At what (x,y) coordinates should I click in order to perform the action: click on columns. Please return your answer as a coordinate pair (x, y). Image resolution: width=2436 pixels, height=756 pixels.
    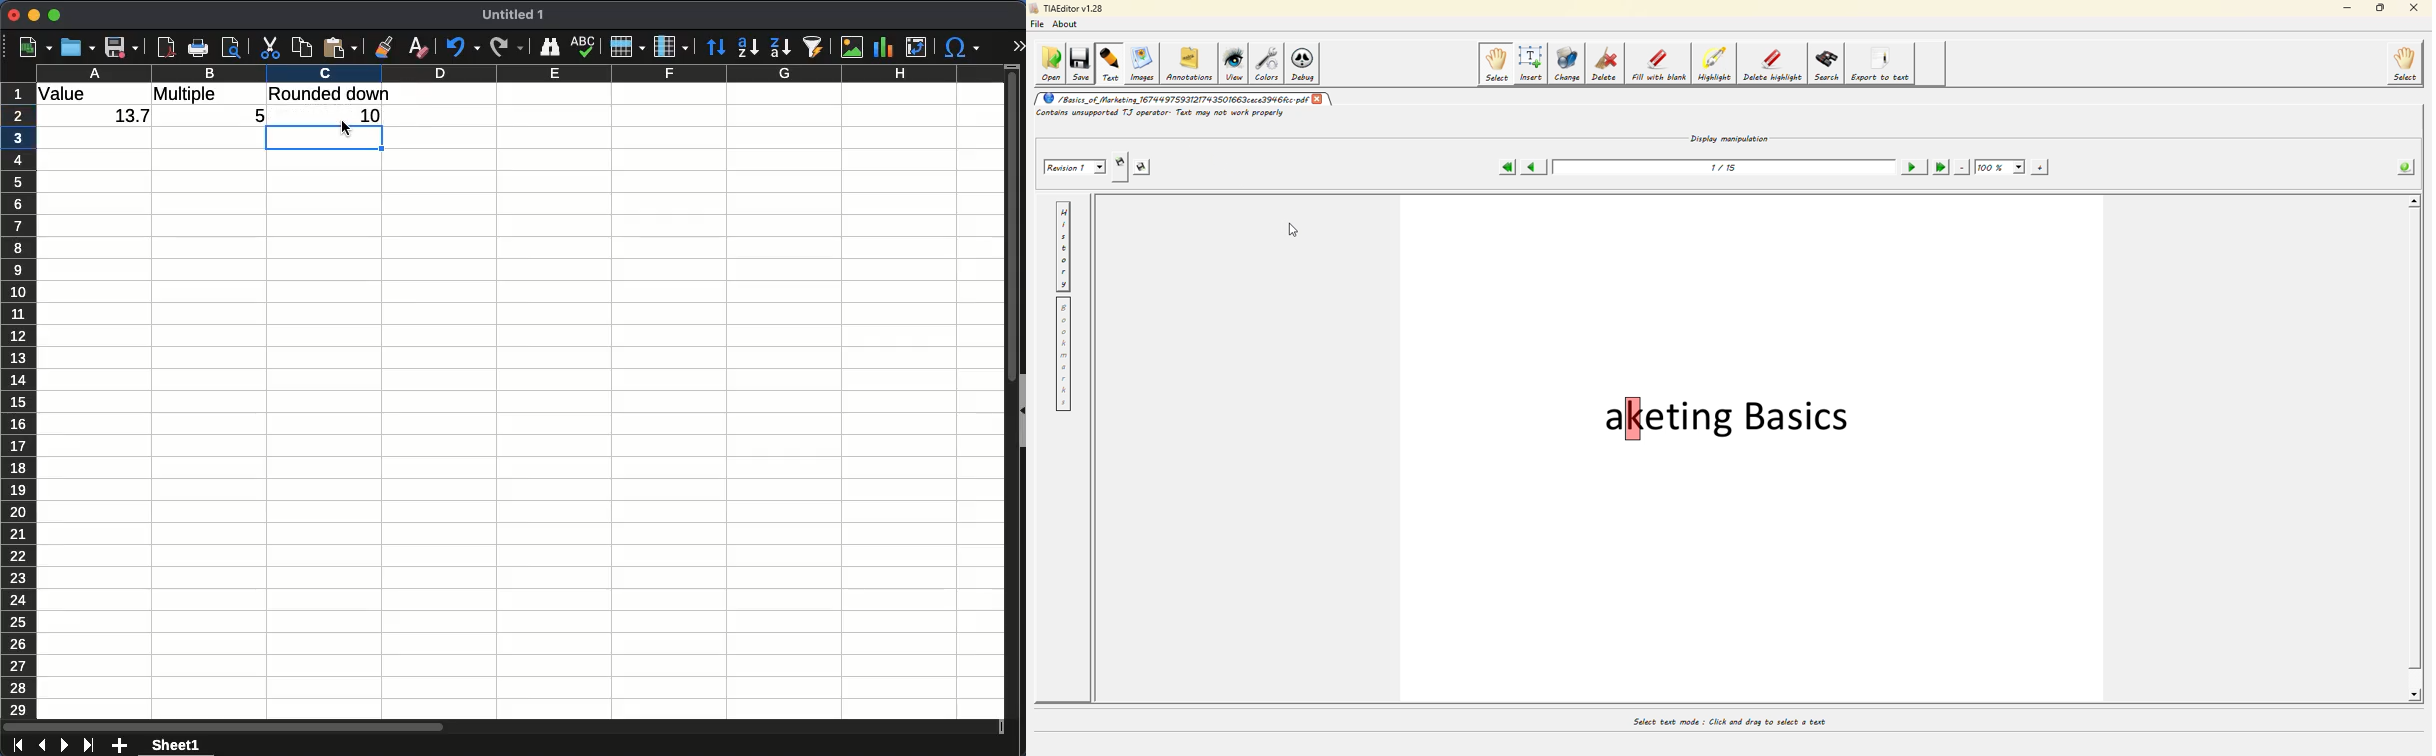
    Looking at the image, I should click on (671, 47).